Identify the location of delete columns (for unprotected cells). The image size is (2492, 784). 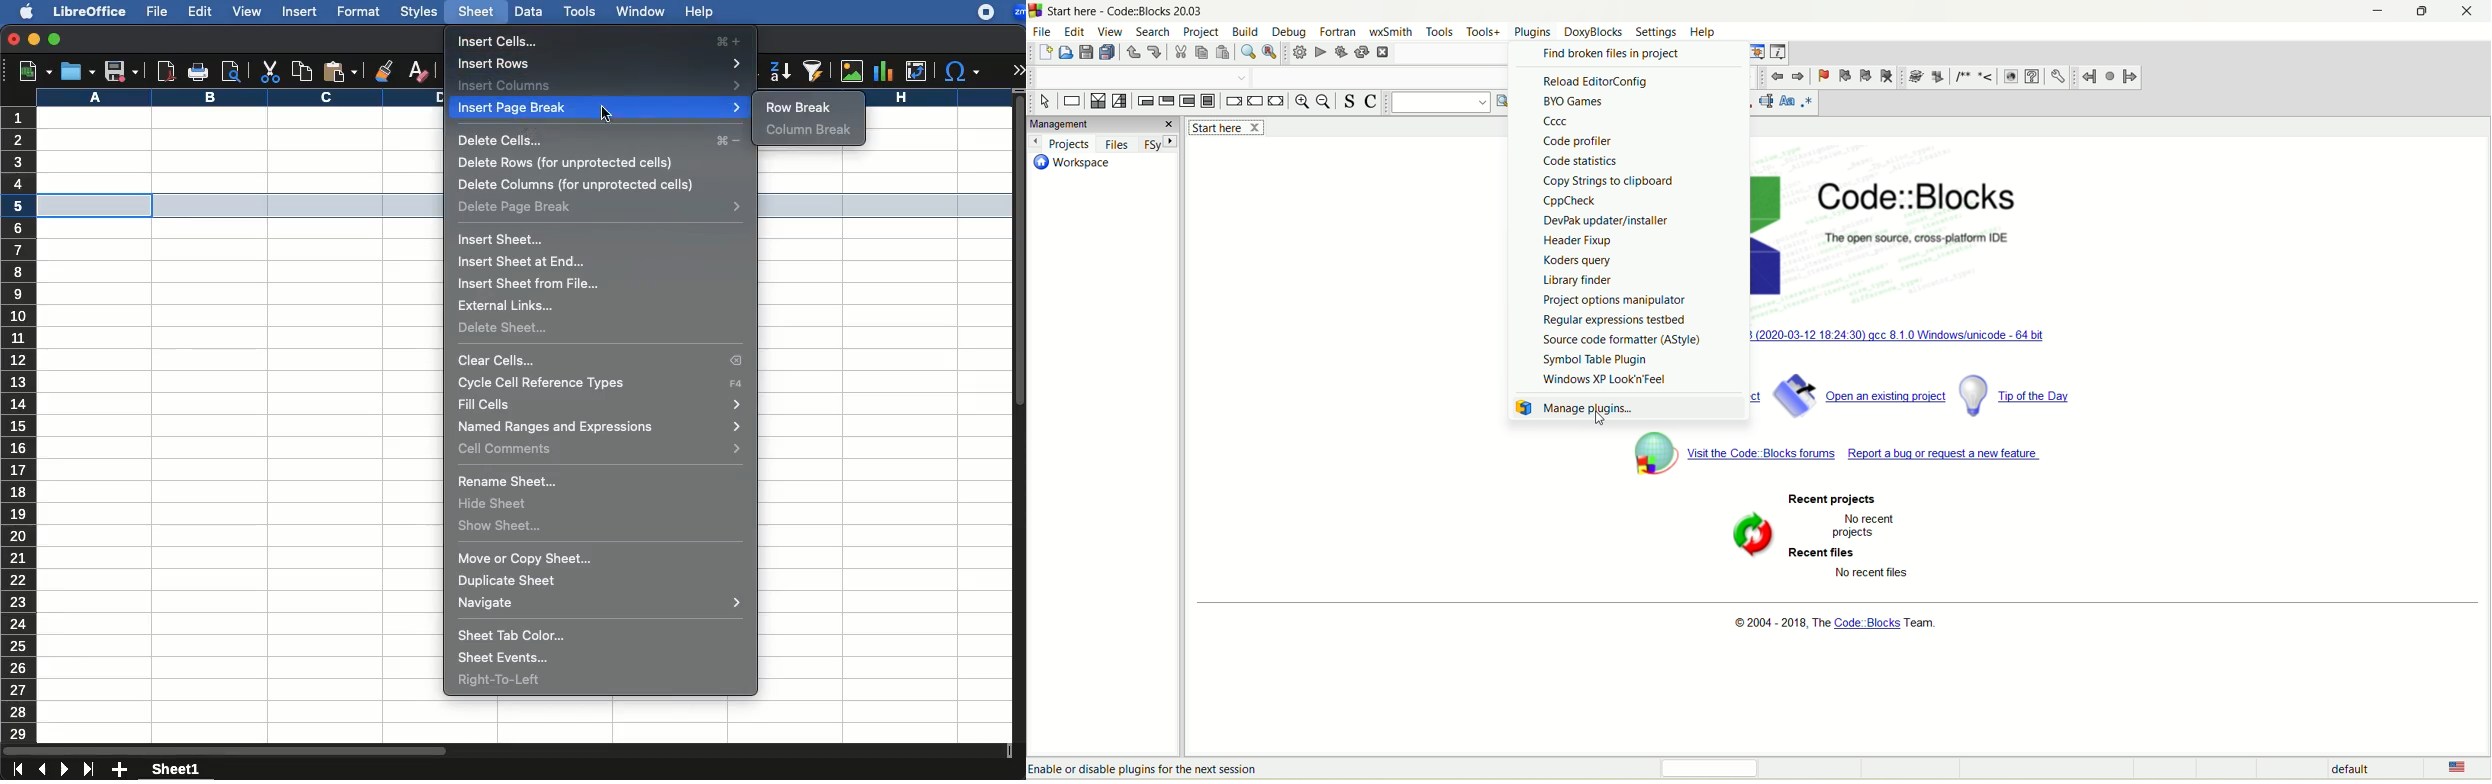
(576, 186).